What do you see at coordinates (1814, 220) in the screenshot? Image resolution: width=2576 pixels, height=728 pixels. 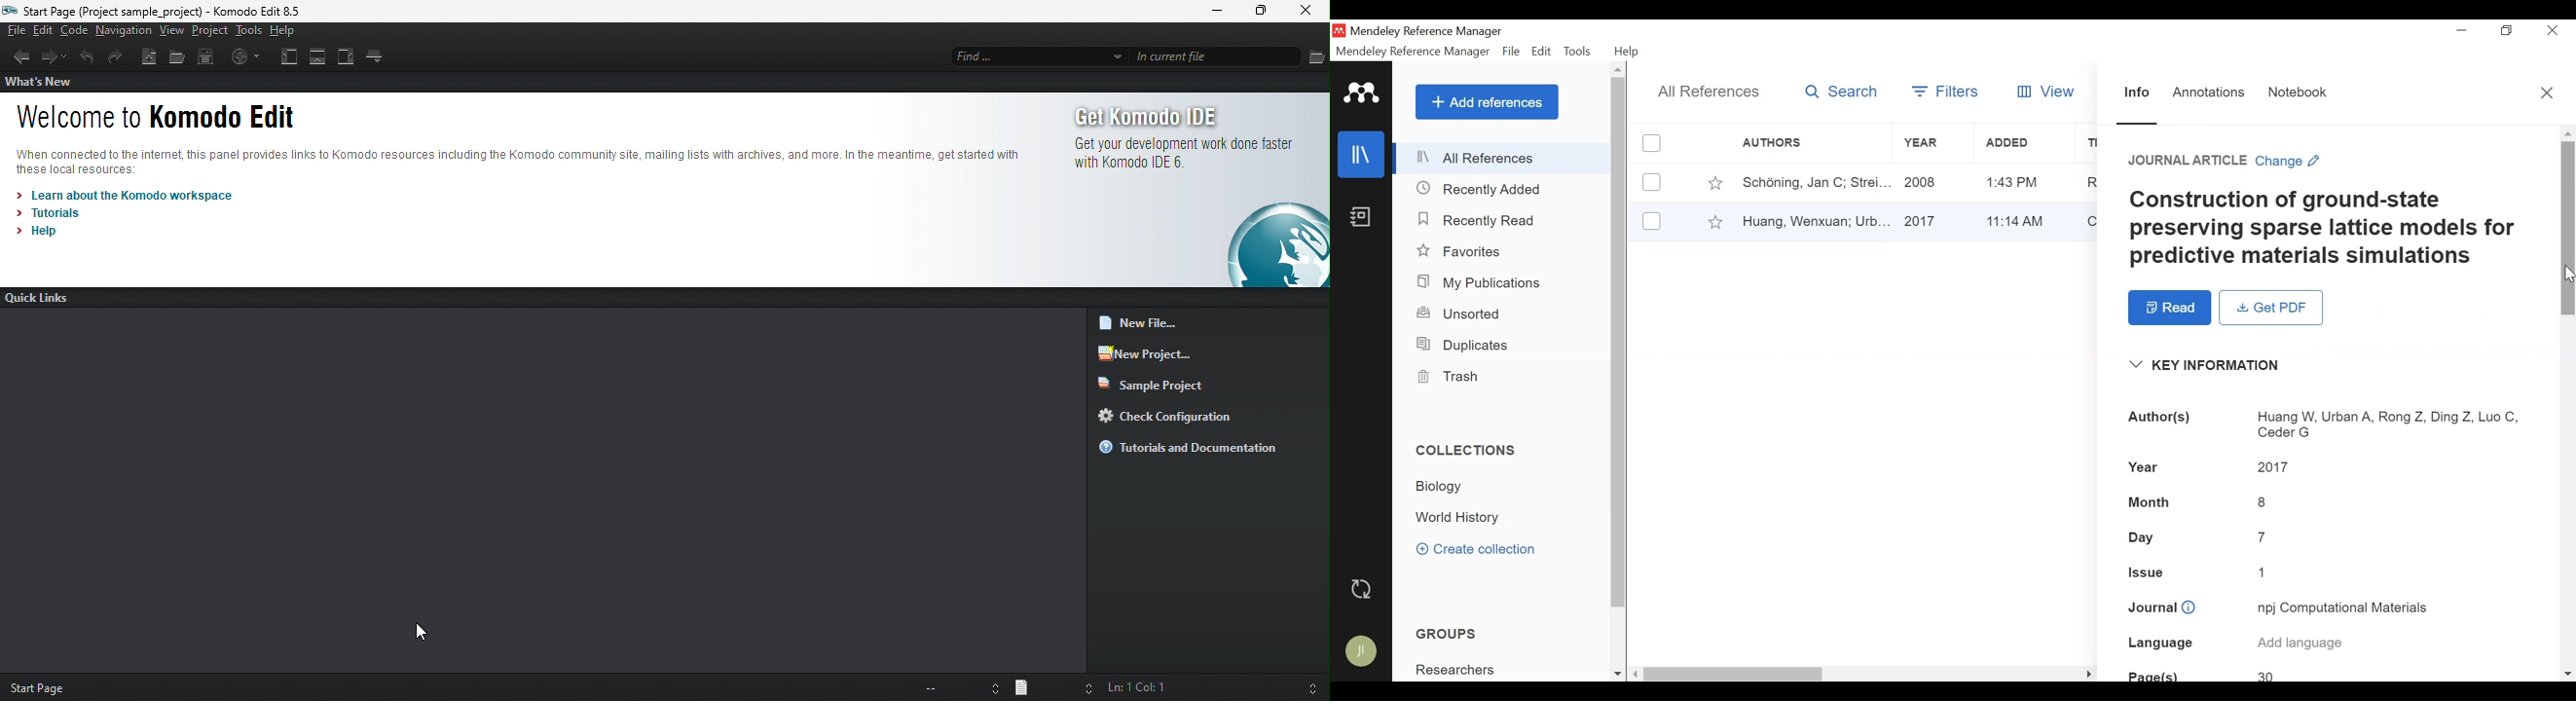 I see `Author` at bounding box center [1814, 220].